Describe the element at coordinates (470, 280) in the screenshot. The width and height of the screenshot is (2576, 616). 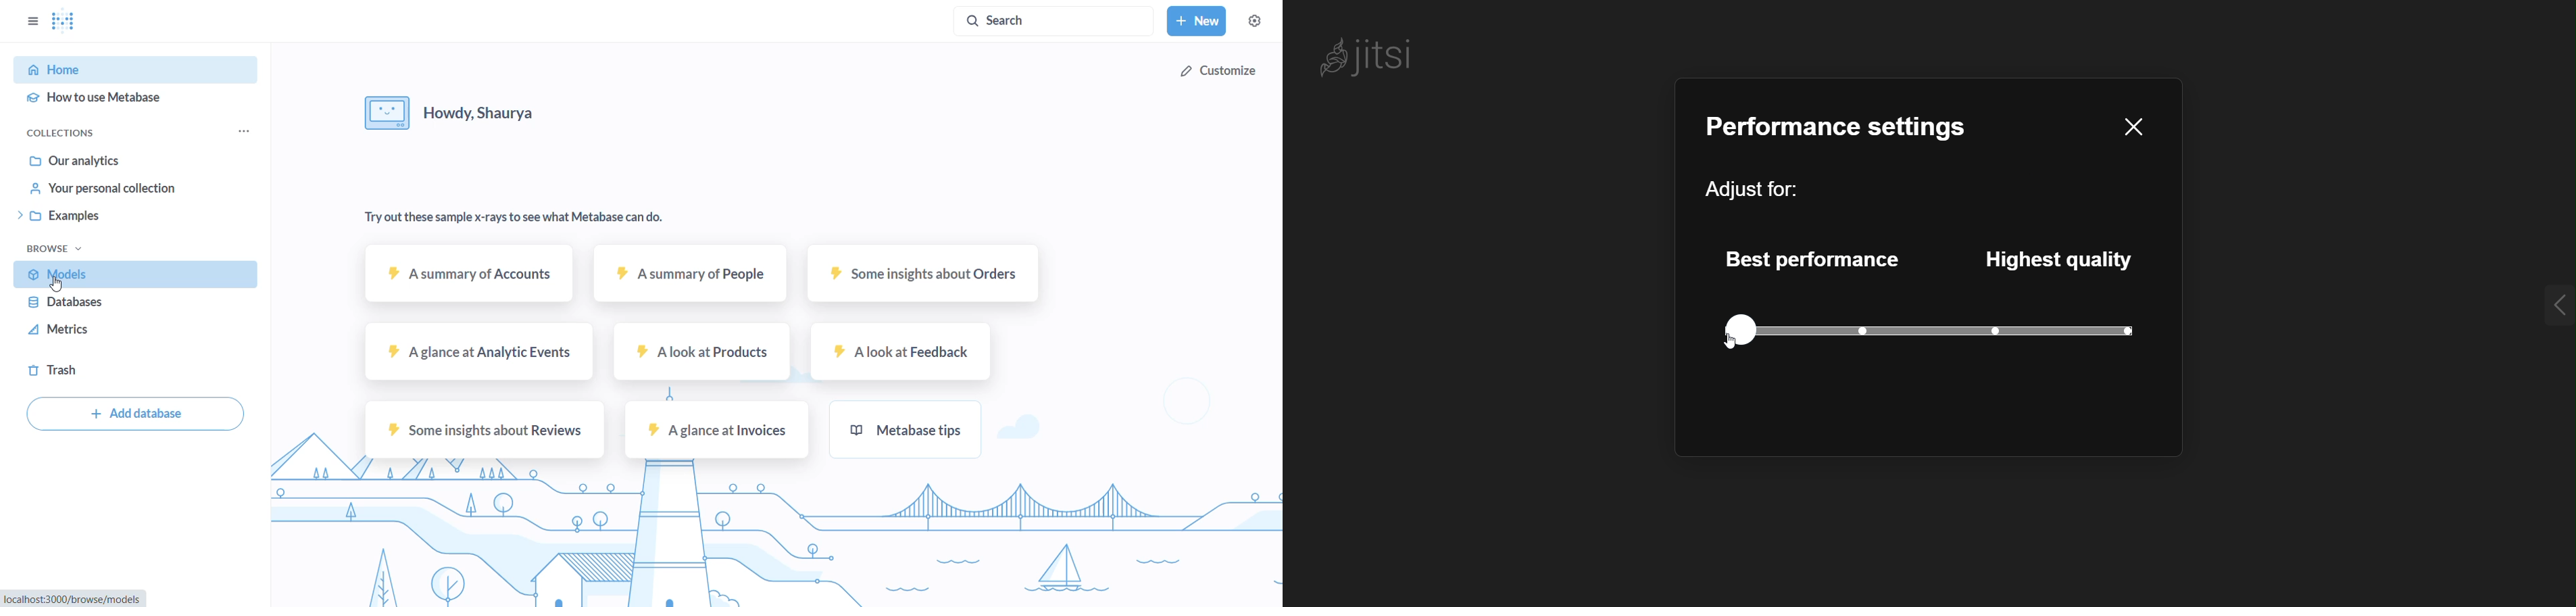
I see `A summary of accounts sample` at that location.